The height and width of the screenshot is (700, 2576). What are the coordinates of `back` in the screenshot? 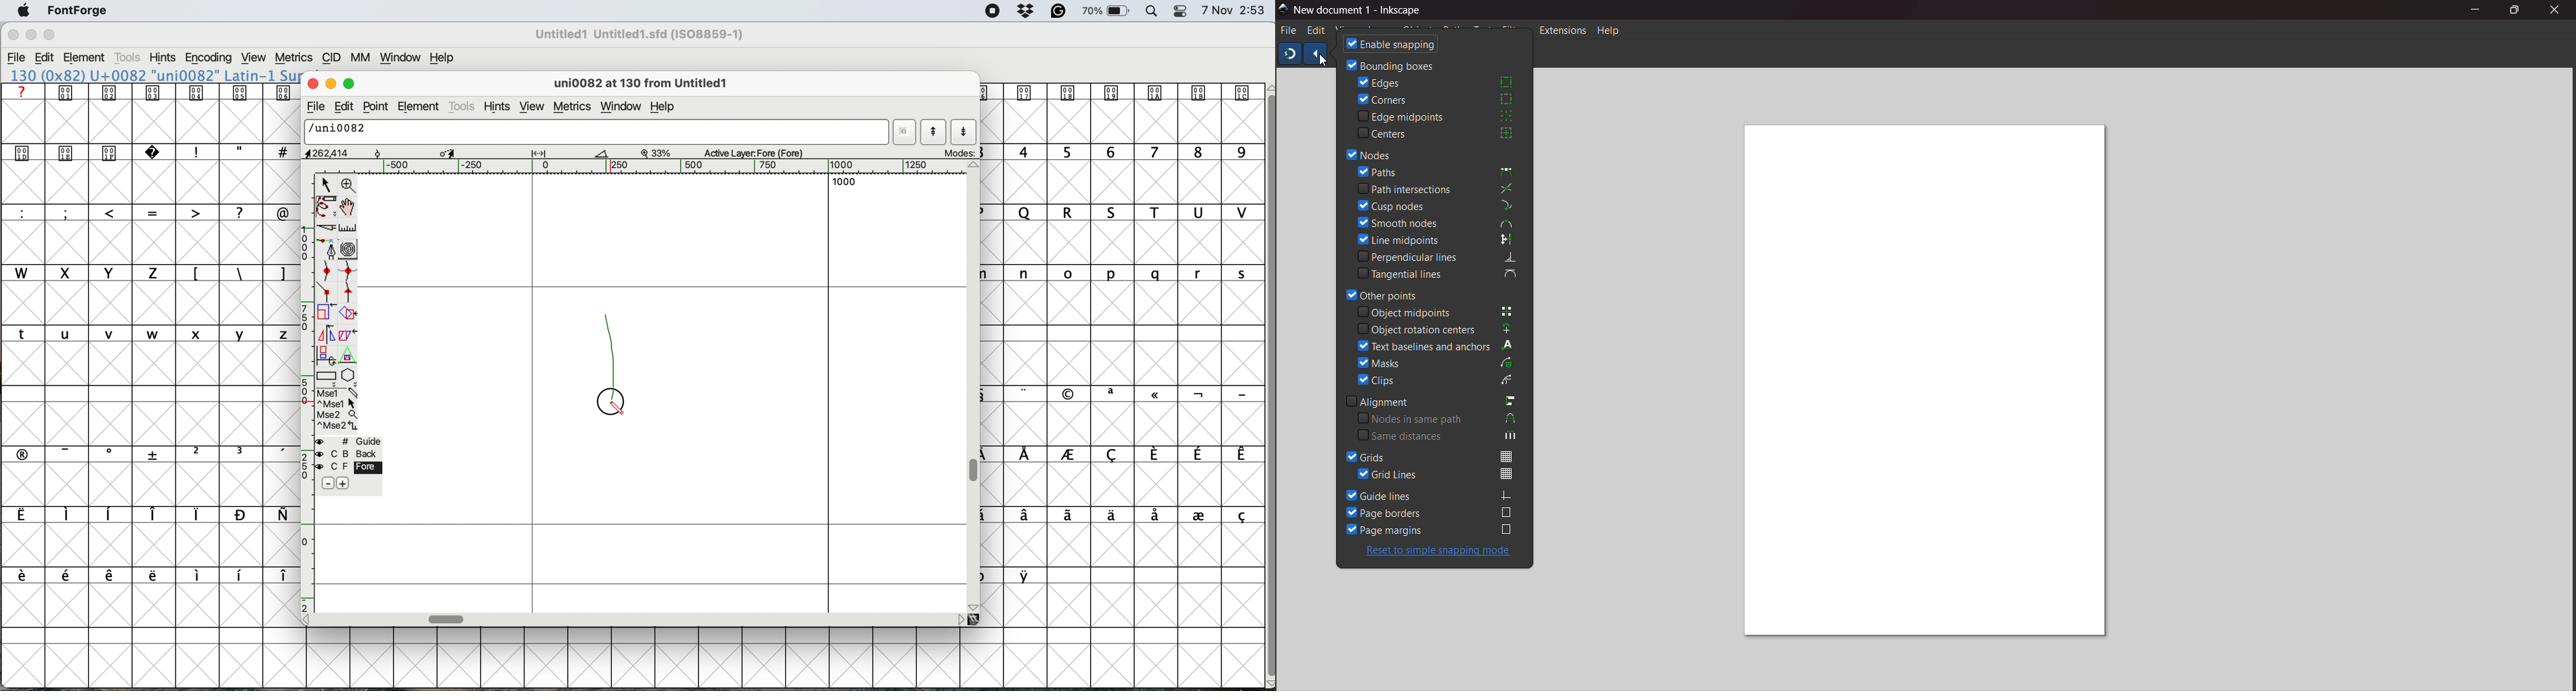 It's located at (348, 454).